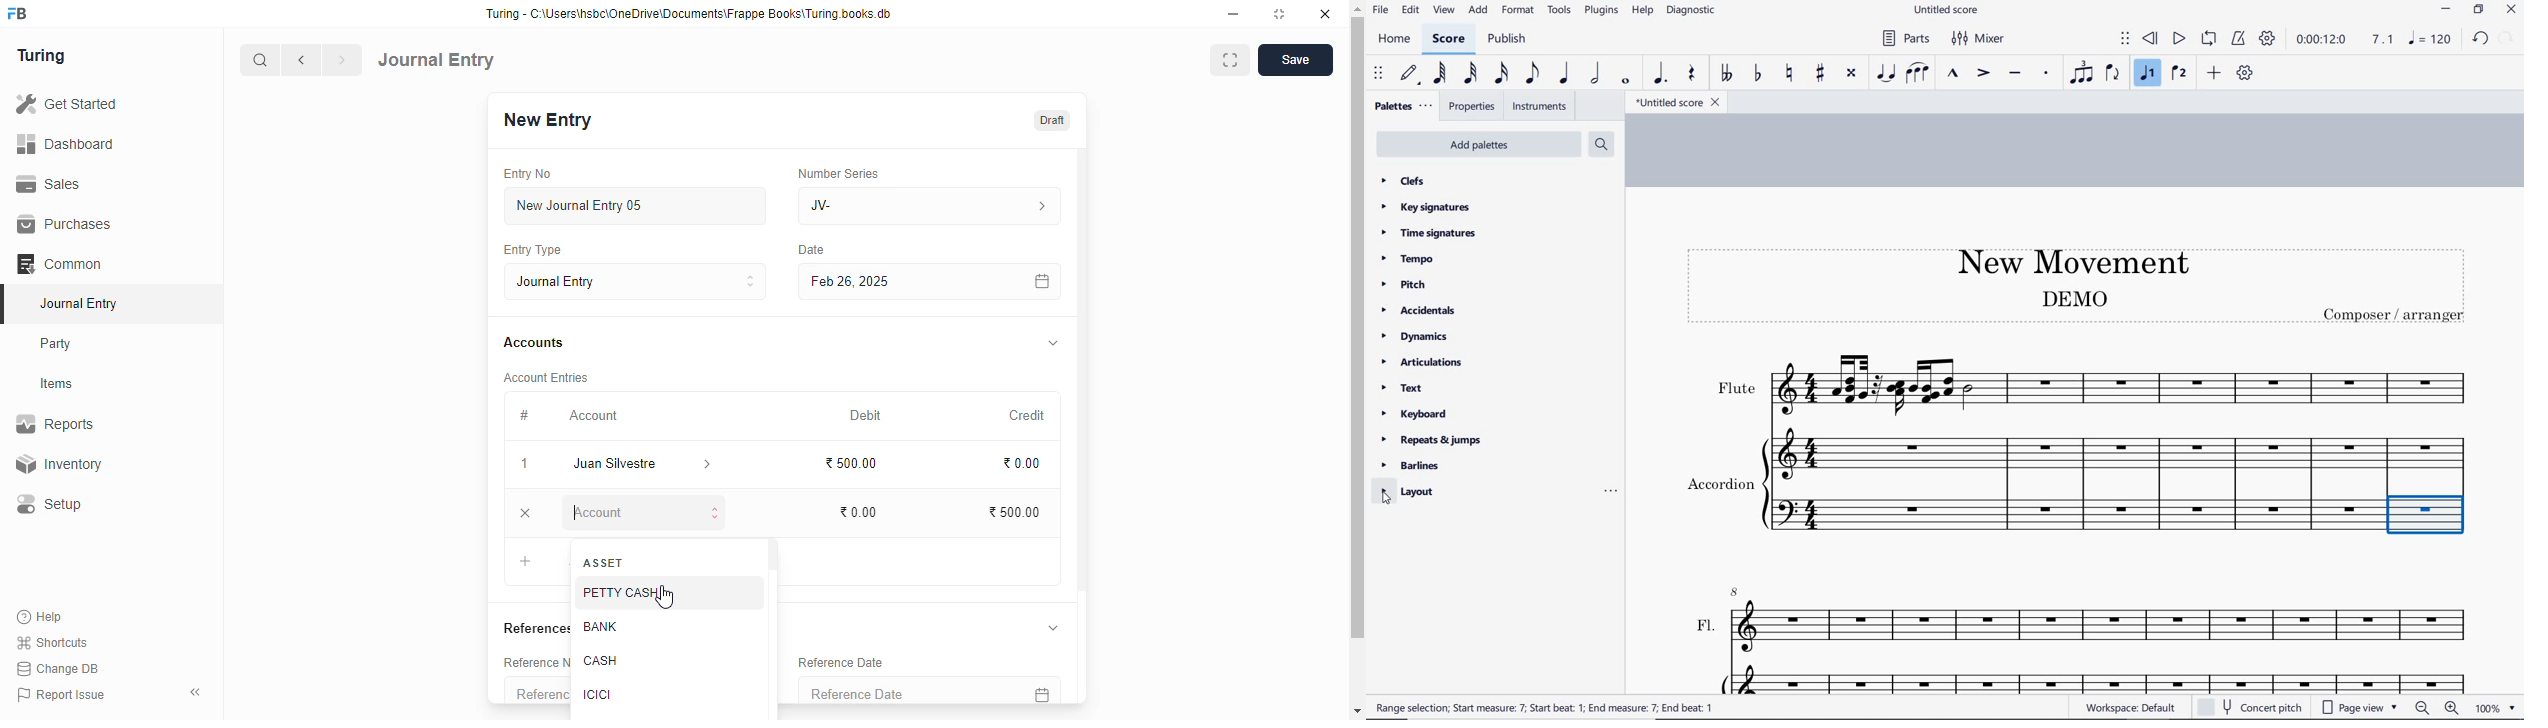 The image size is (2548, 728). I want to click on scroll up, so click(1357, 8).